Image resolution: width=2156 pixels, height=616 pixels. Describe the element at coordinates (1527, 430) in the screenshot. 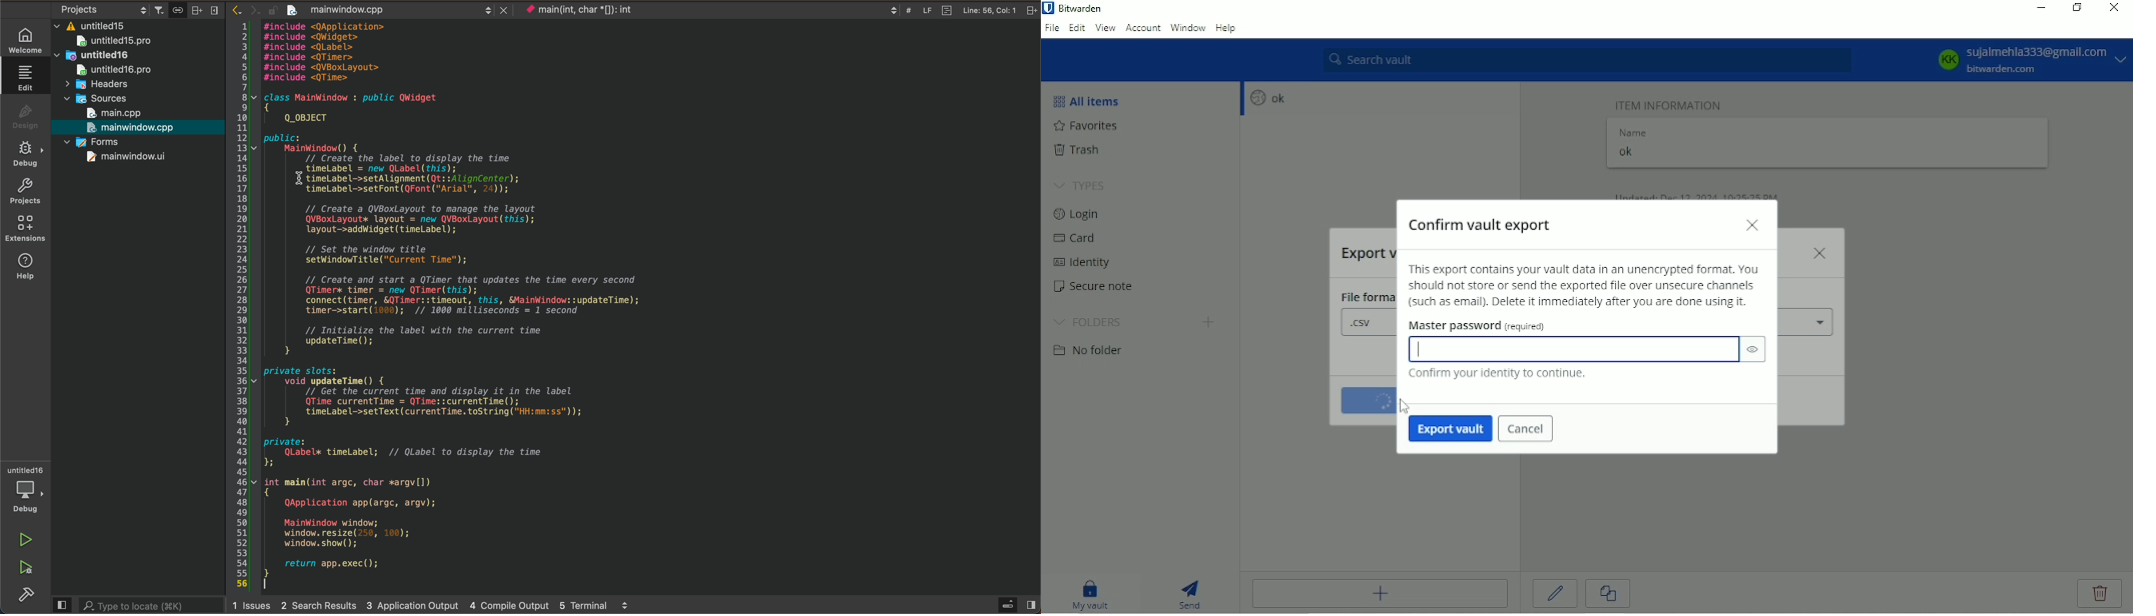

I see `Cancel` at that location.